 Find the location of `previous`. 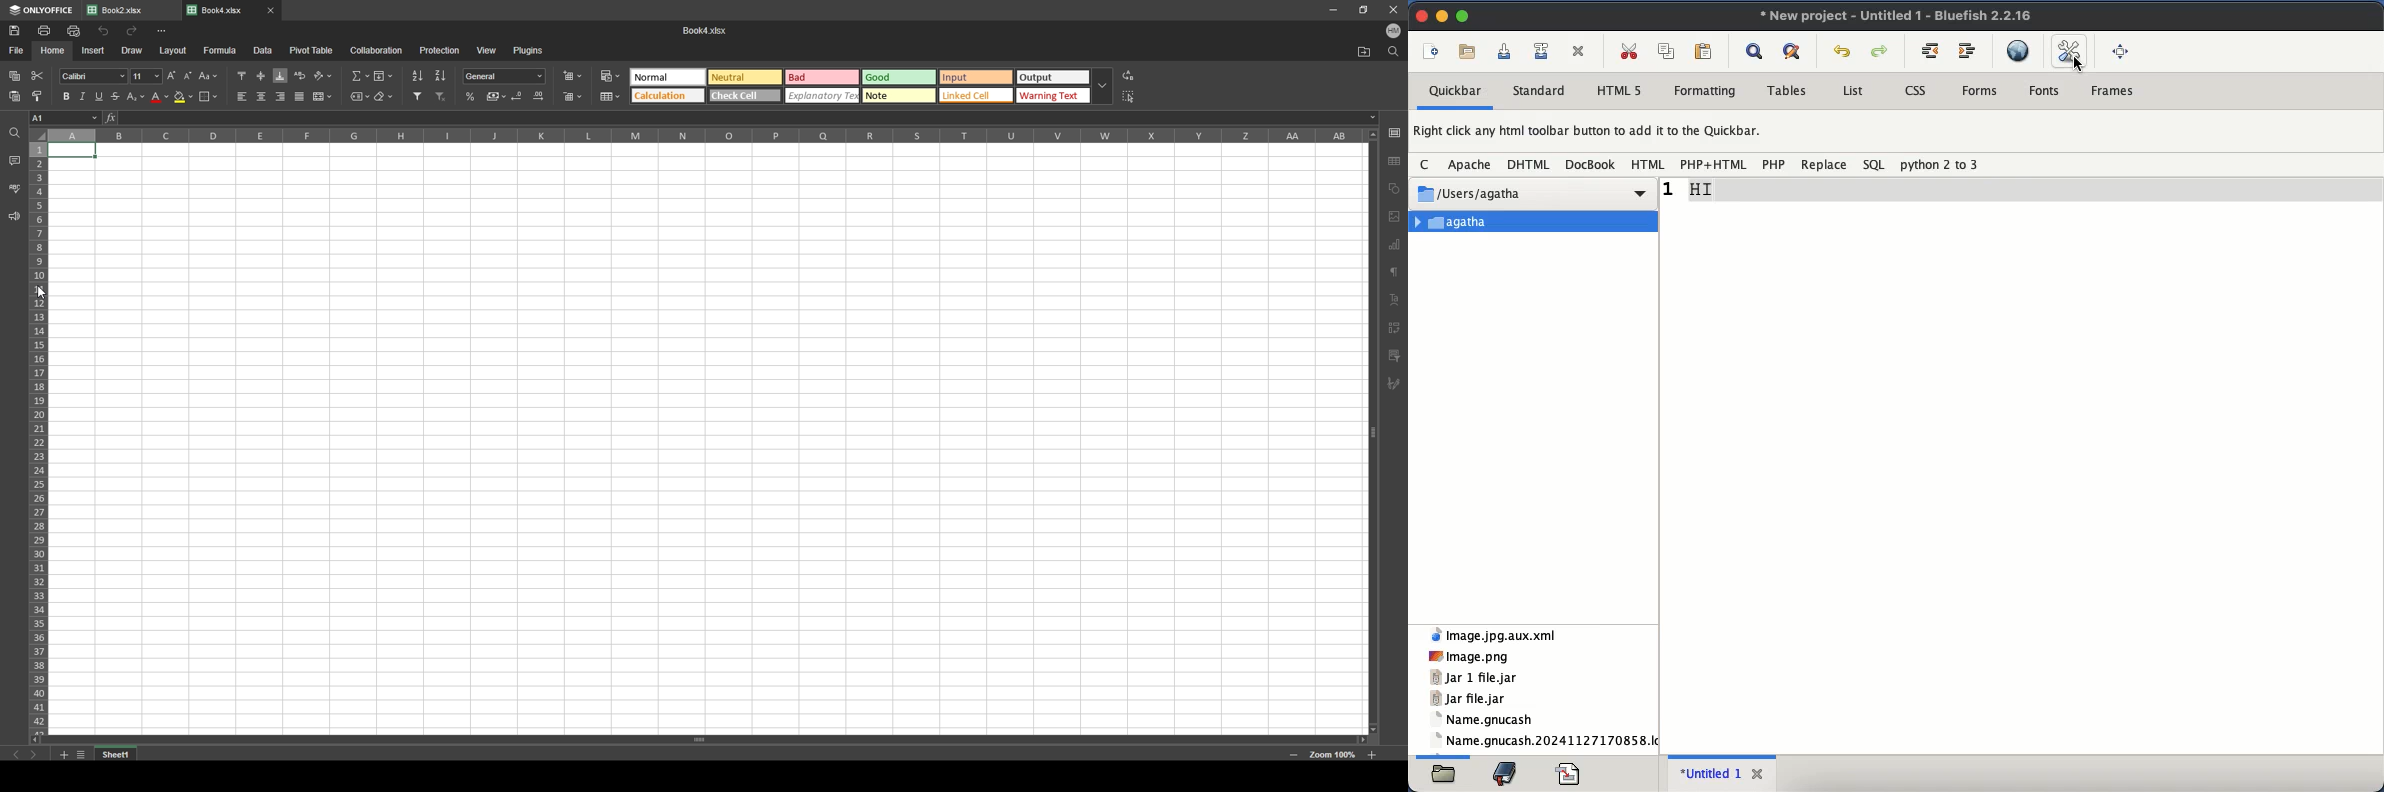

previous is located at coordinates (17, 755).